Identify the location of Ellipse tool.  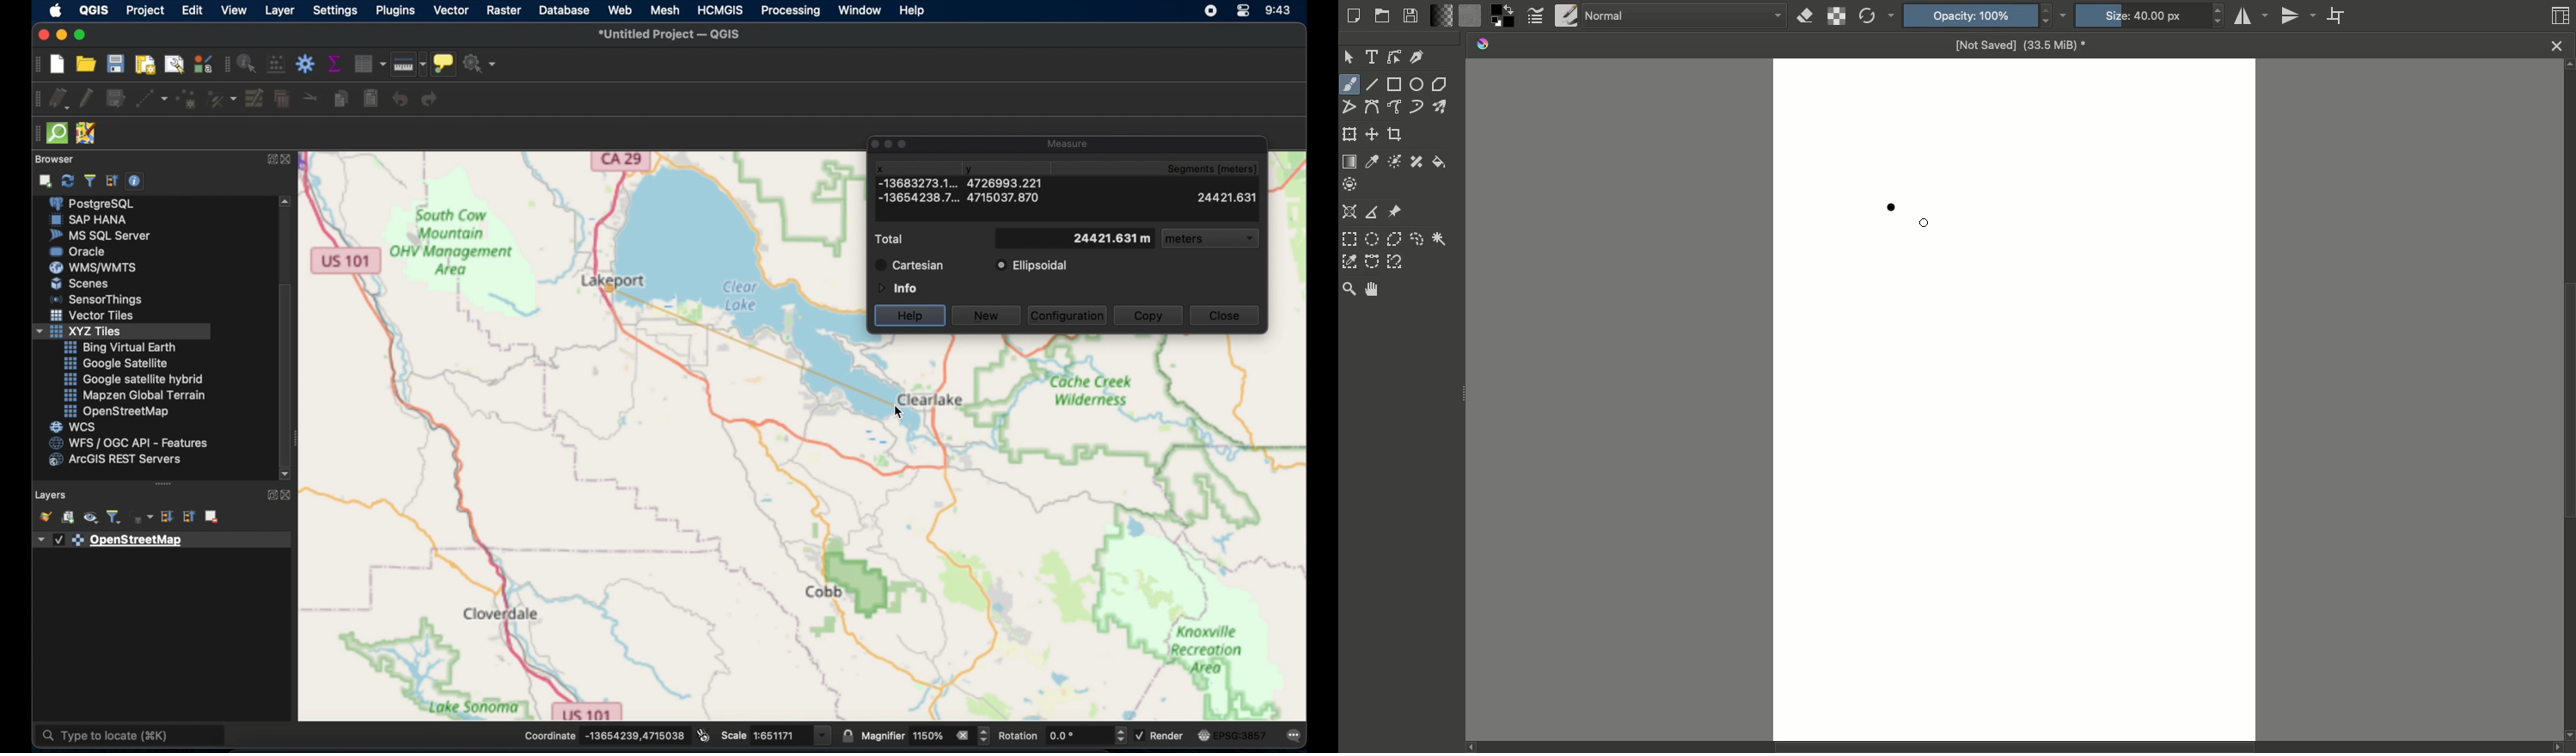
(1418, 86).